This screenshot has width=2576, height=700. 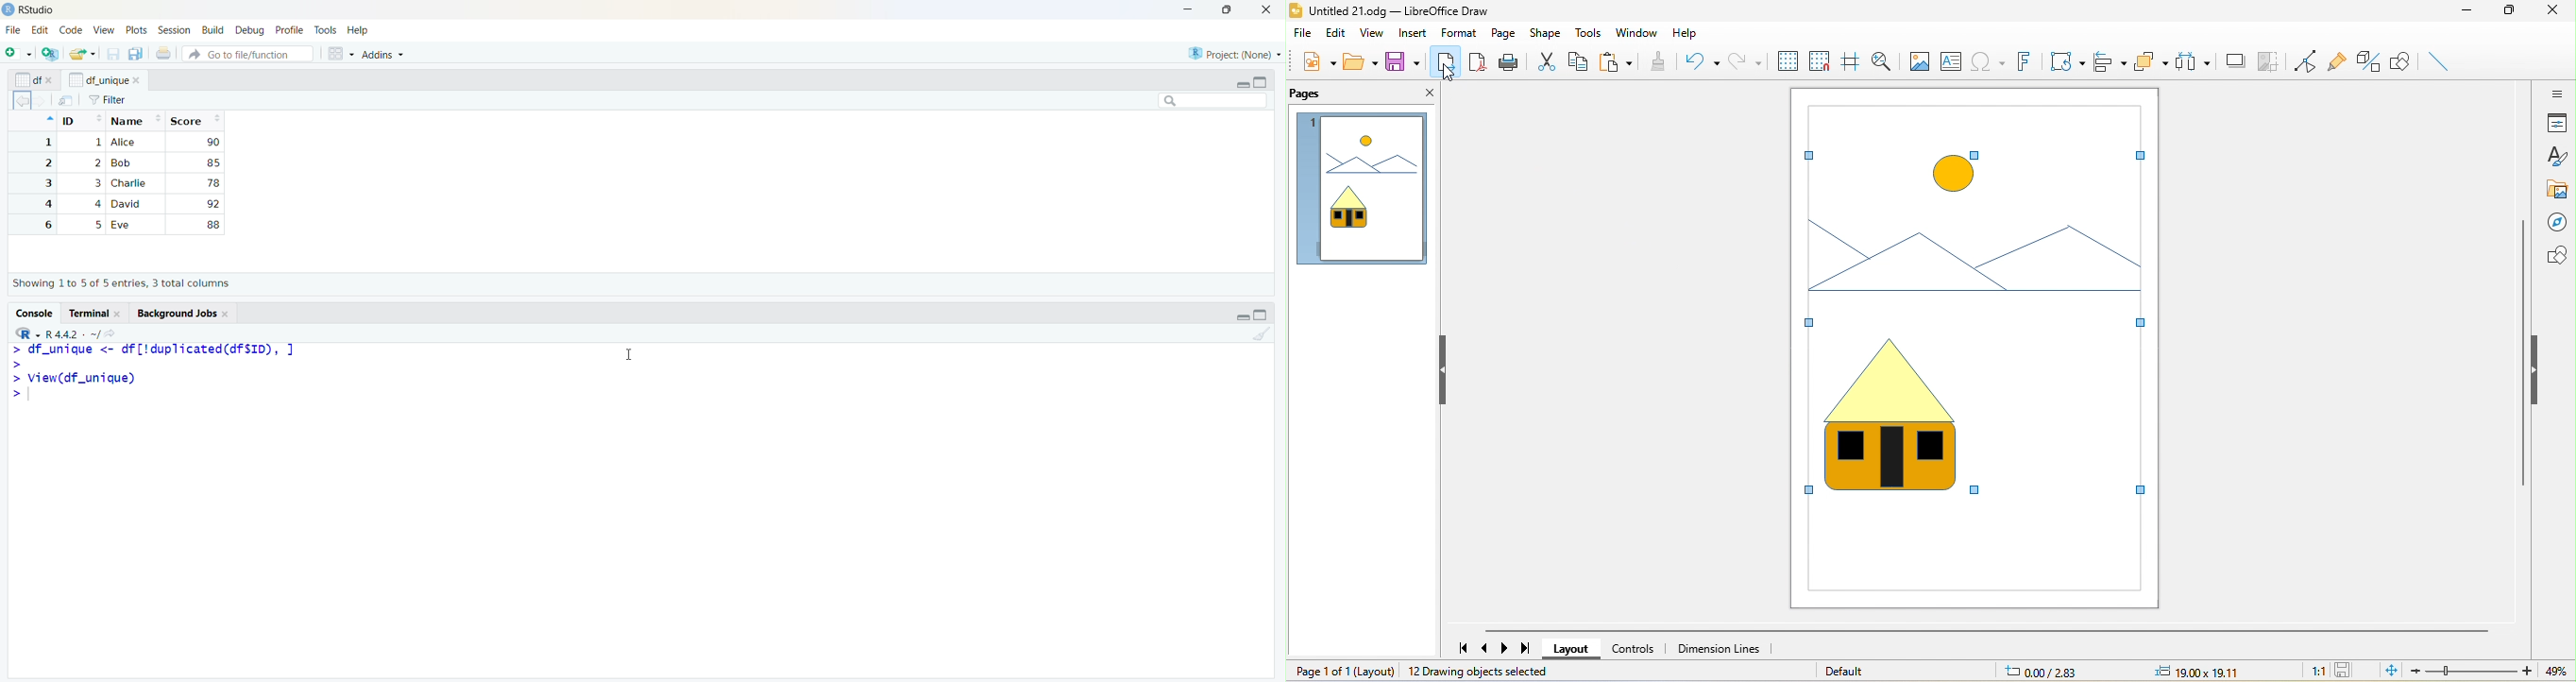 What do you see at coordinates (1267, 10) in the screenshot?
I see `close` at bounding box center [1267, 10].